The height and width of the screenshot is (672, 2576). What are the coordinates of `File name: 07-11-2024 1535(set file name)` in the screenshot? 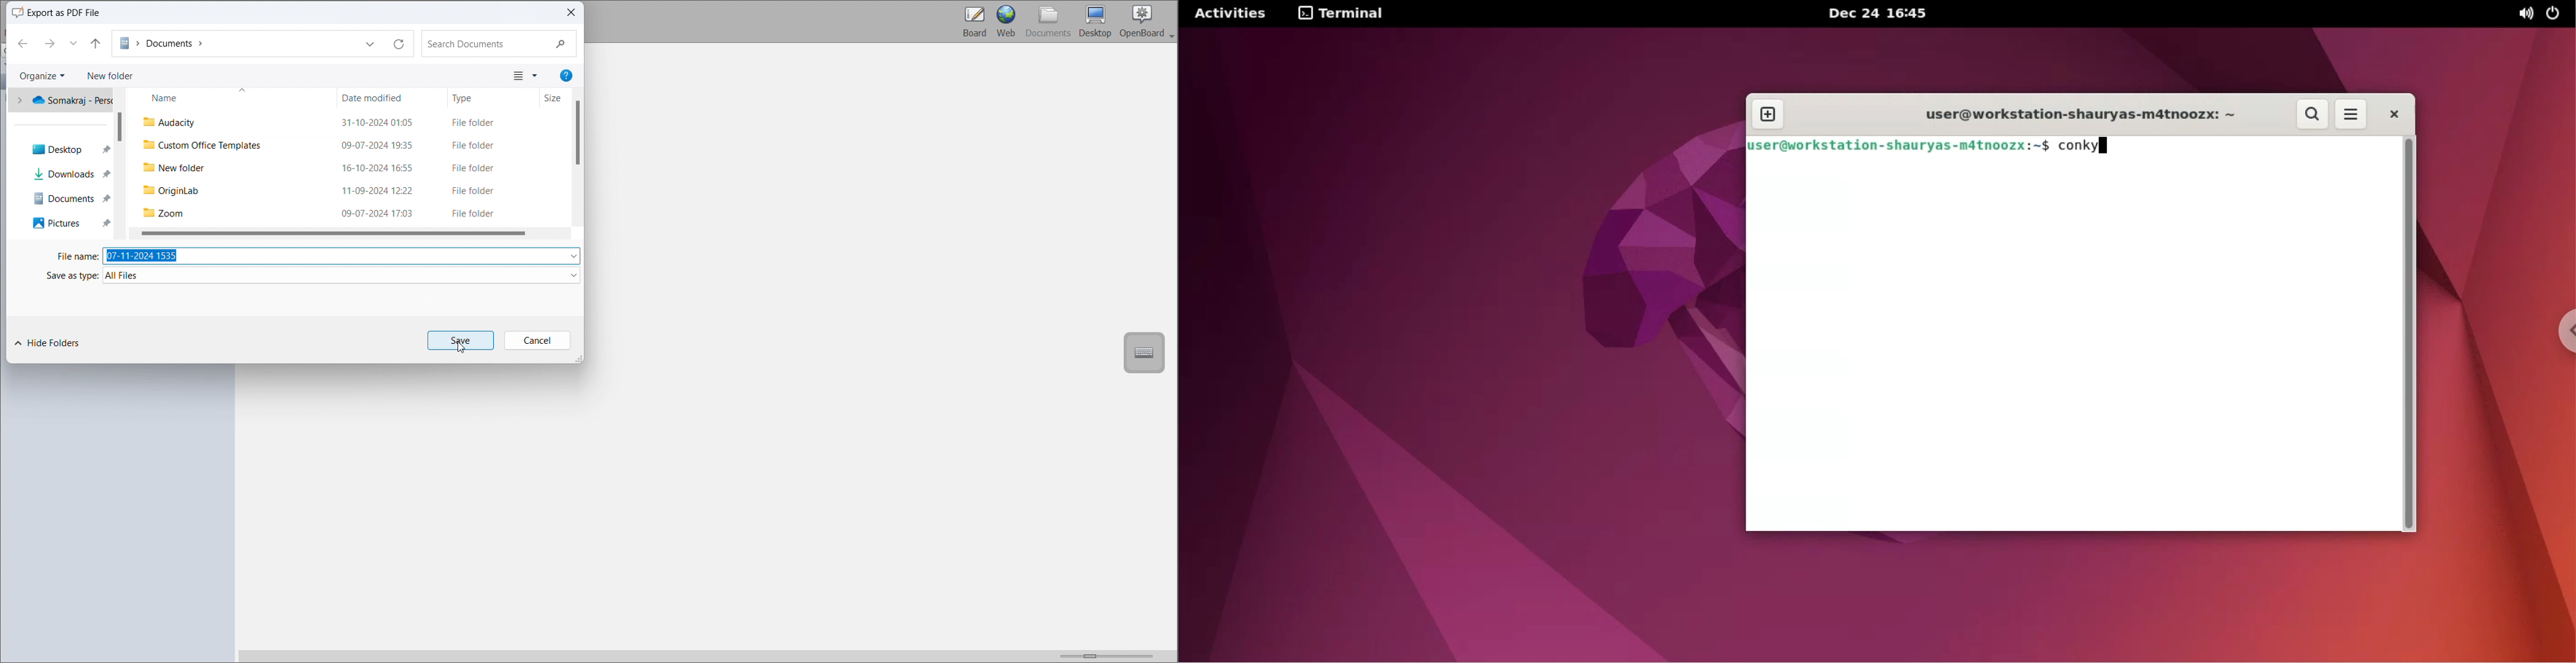 It's located at (314, 254).